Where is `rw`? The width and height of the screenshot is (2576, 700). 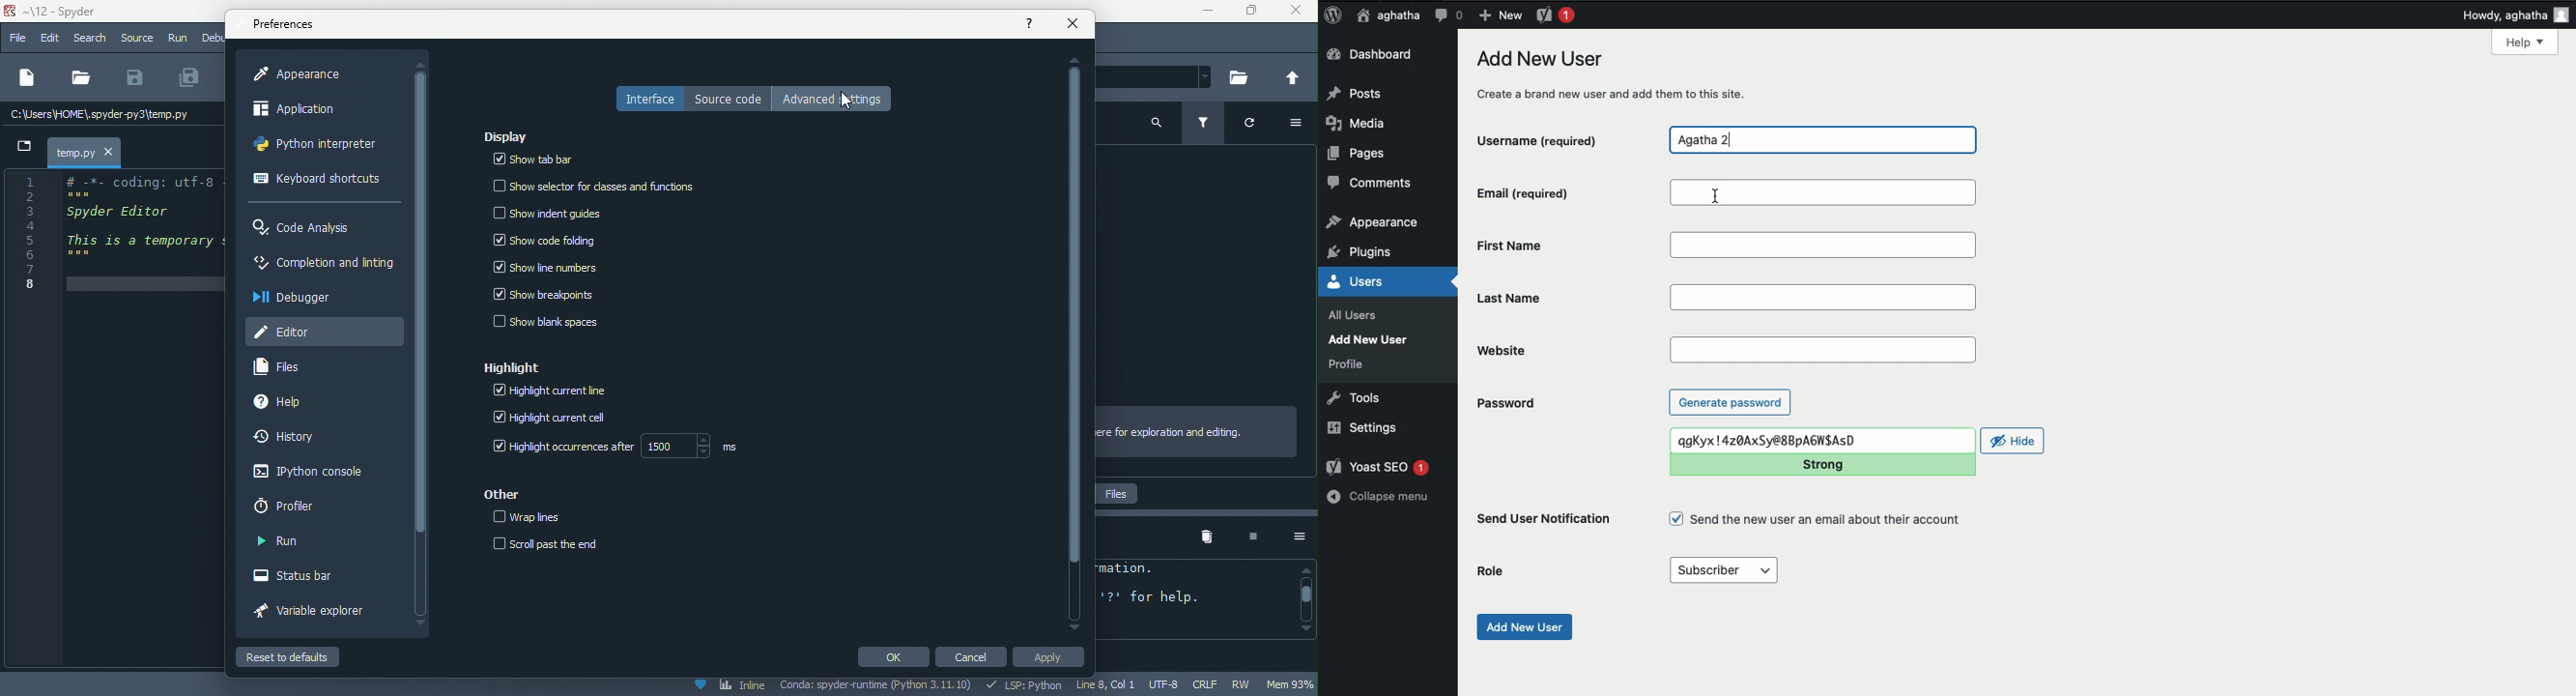 rw is located at coordinates (1246, 685).